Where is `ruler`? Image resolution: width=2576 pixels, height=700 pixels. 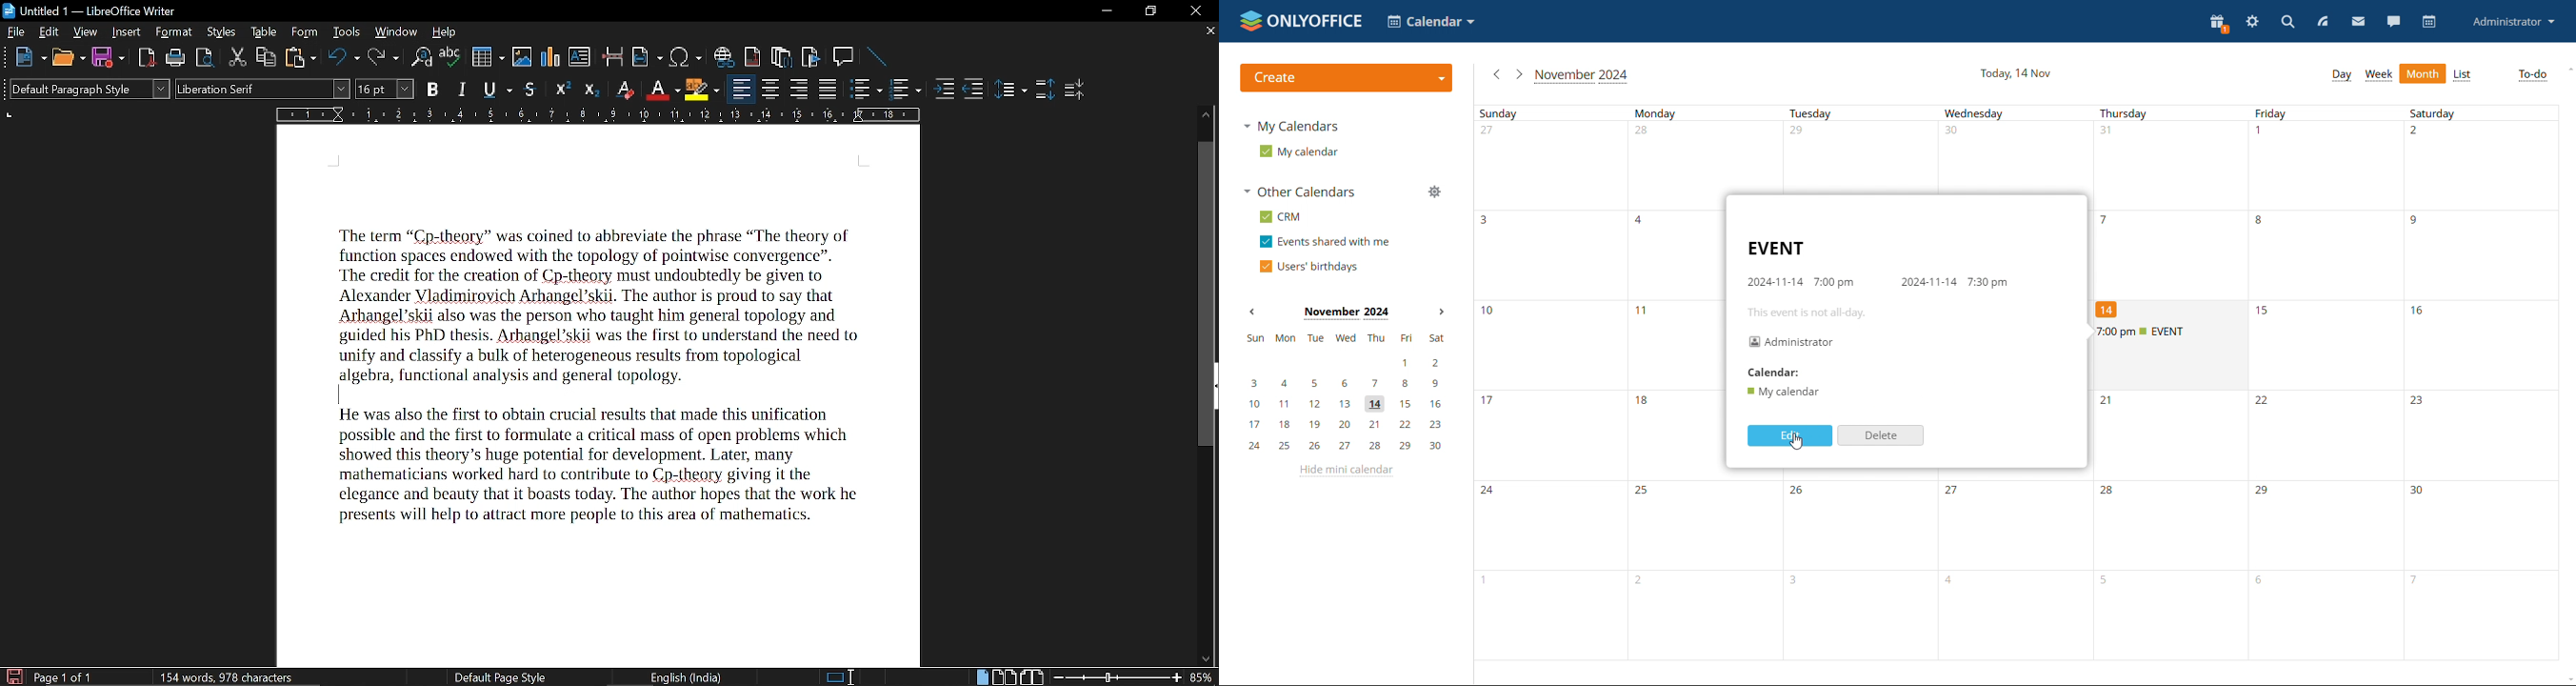 ruler is located at coordinates (600, 115).